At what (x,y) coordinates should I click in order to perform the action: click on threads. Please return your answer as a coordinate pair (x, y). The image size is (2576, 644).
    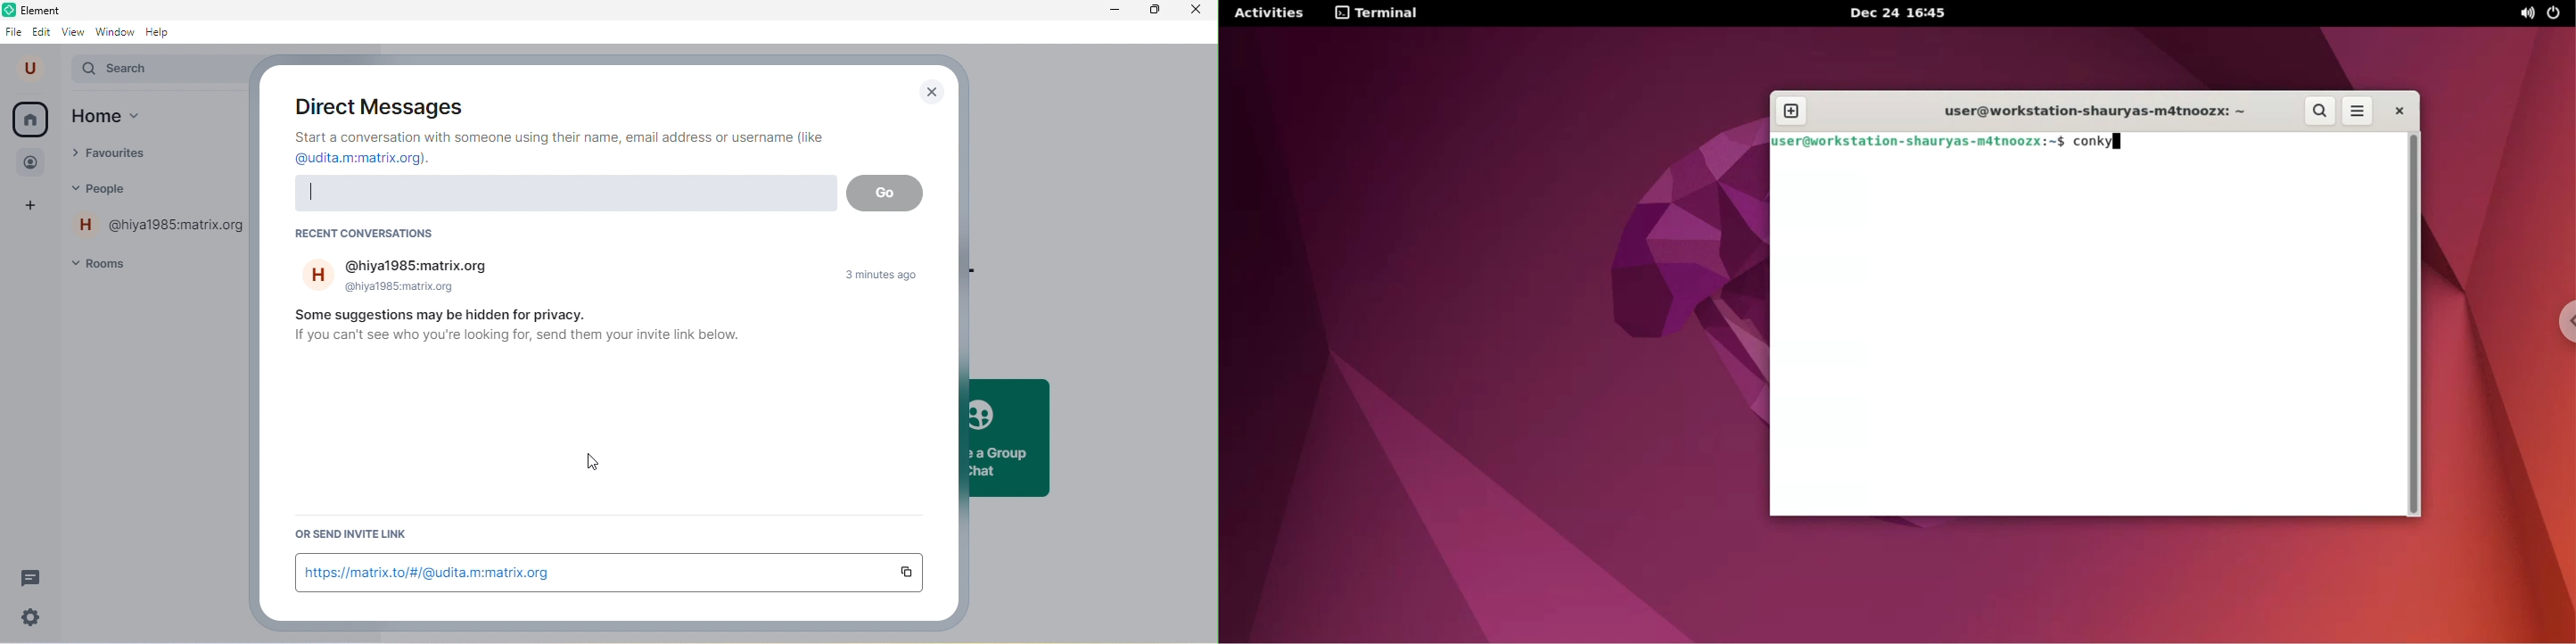
    Looking at the image, I should click on (32, 577).